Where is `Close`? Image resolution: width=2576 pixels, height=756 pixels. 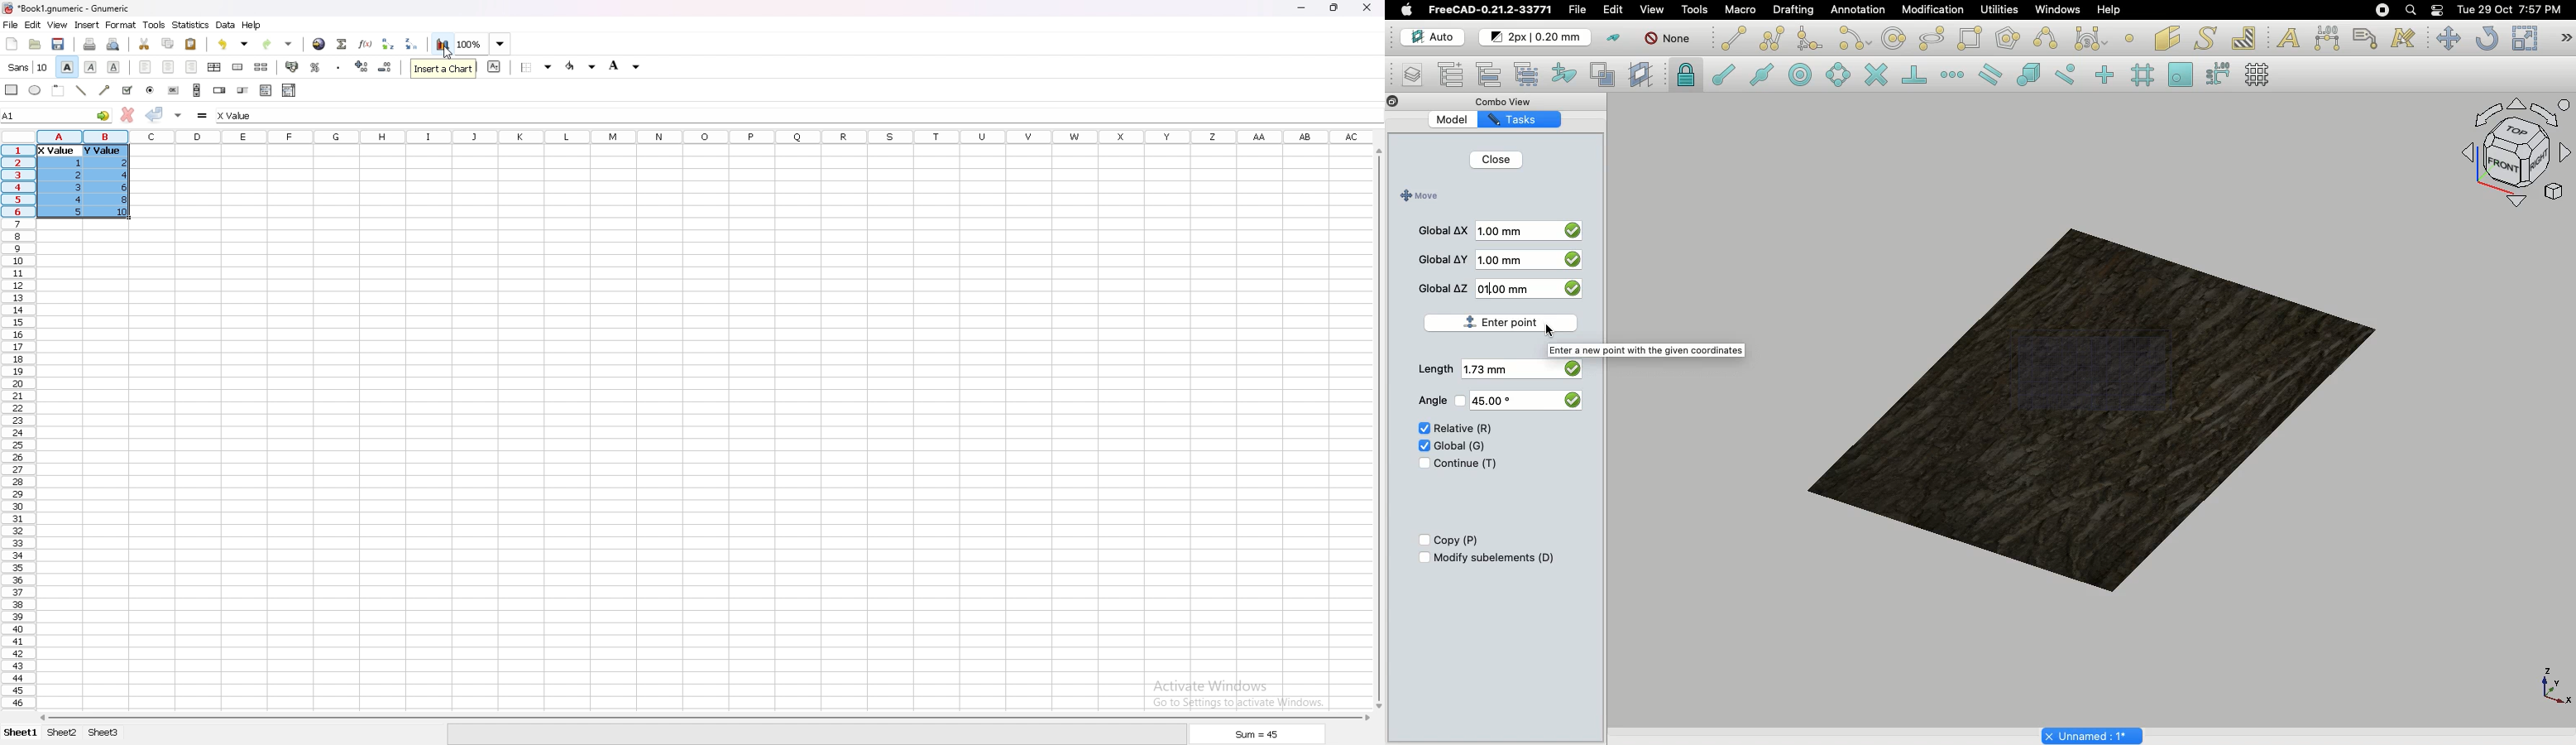
Close is located at coordinates (1496, 161).